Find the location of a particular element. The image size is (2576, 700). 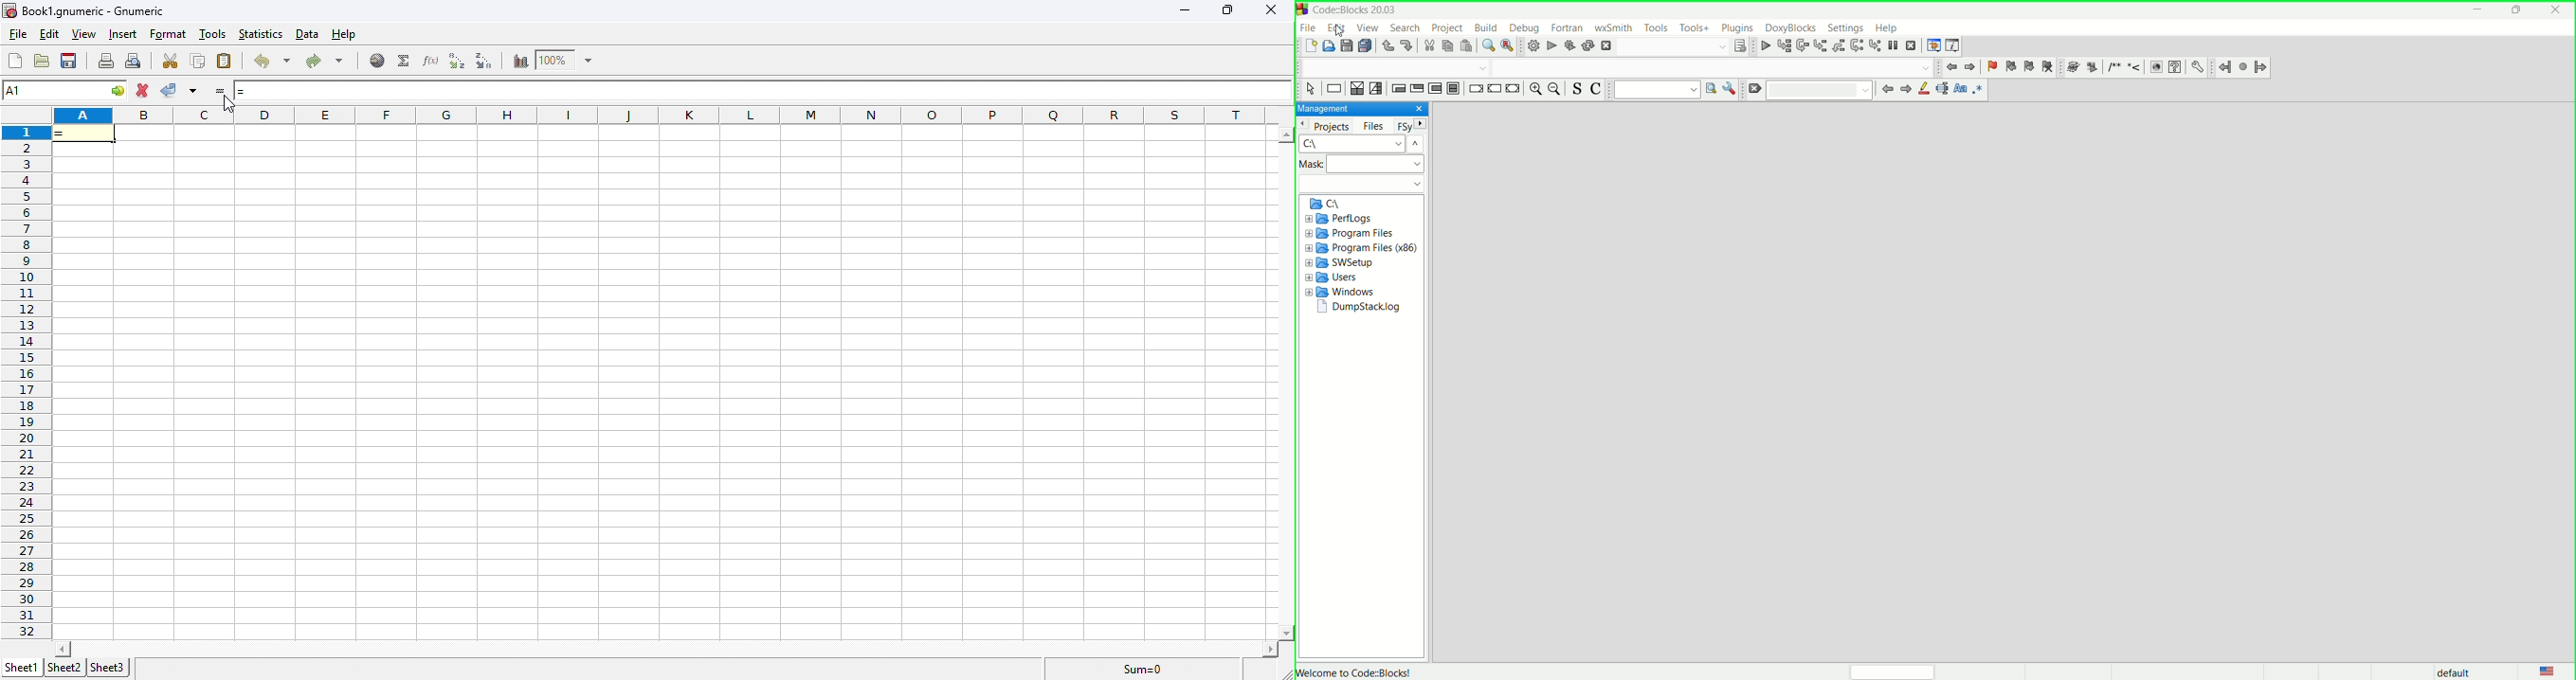

copy is located at coordinates (199, 61).